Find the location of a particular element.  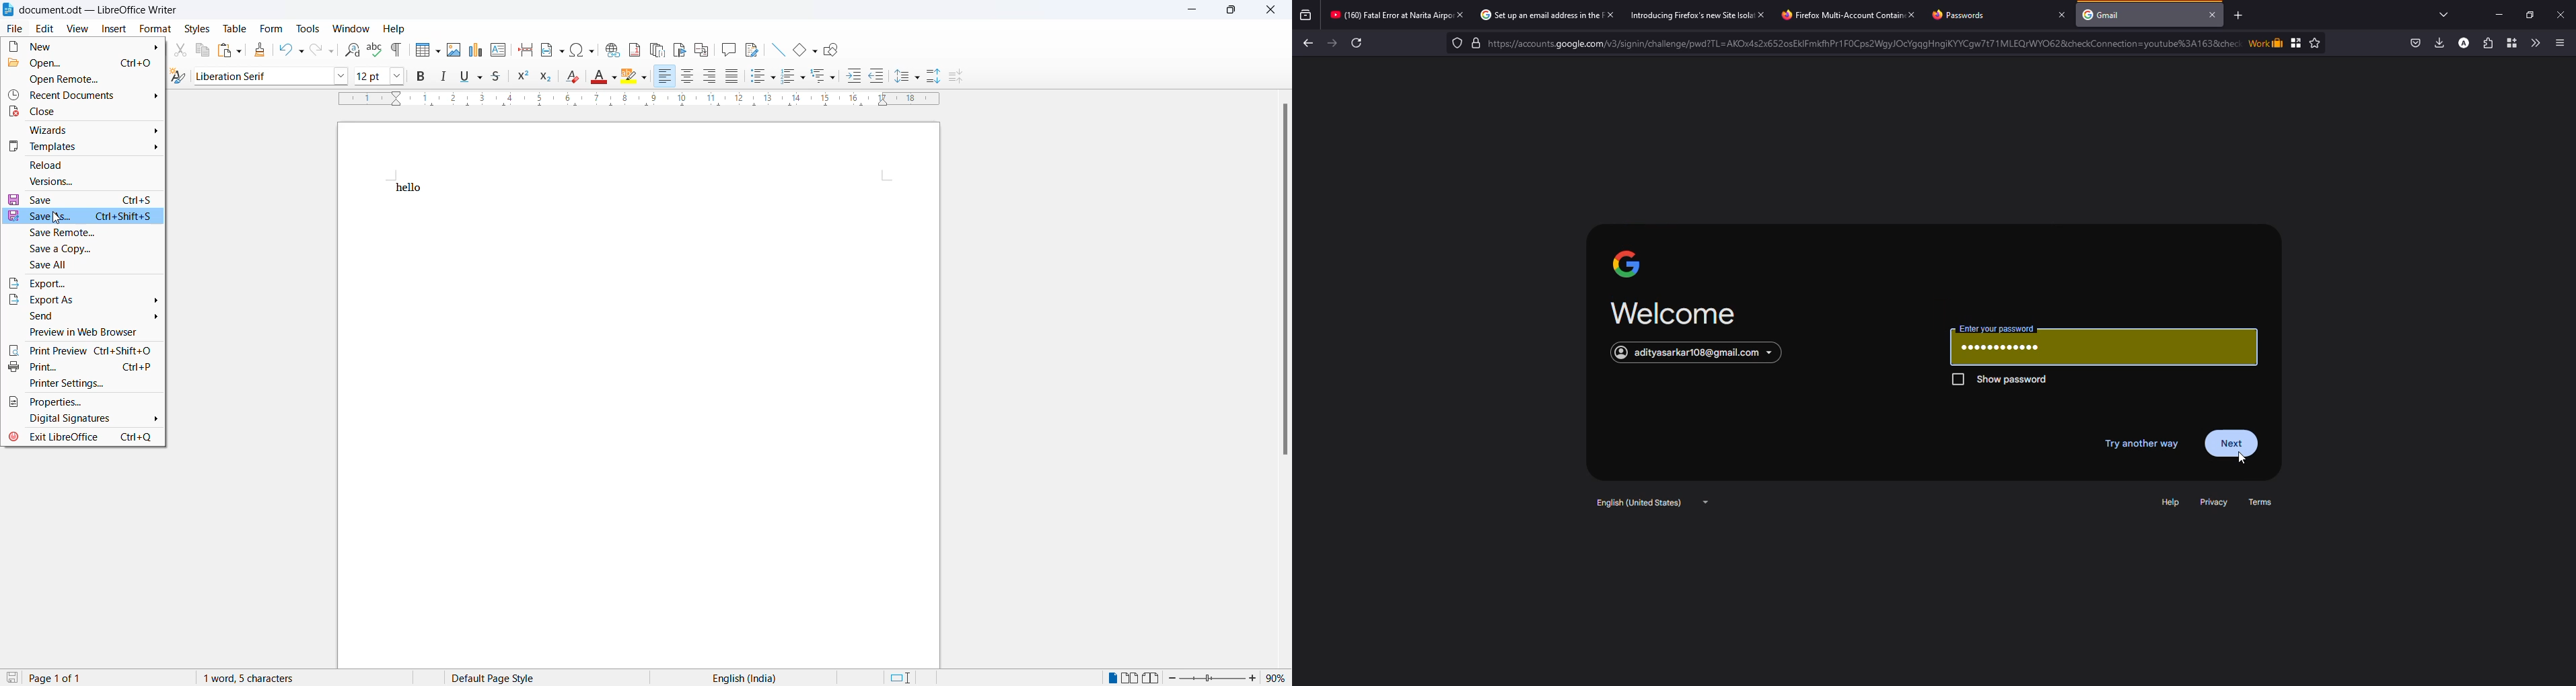

send is located at coordinates (85, 319).